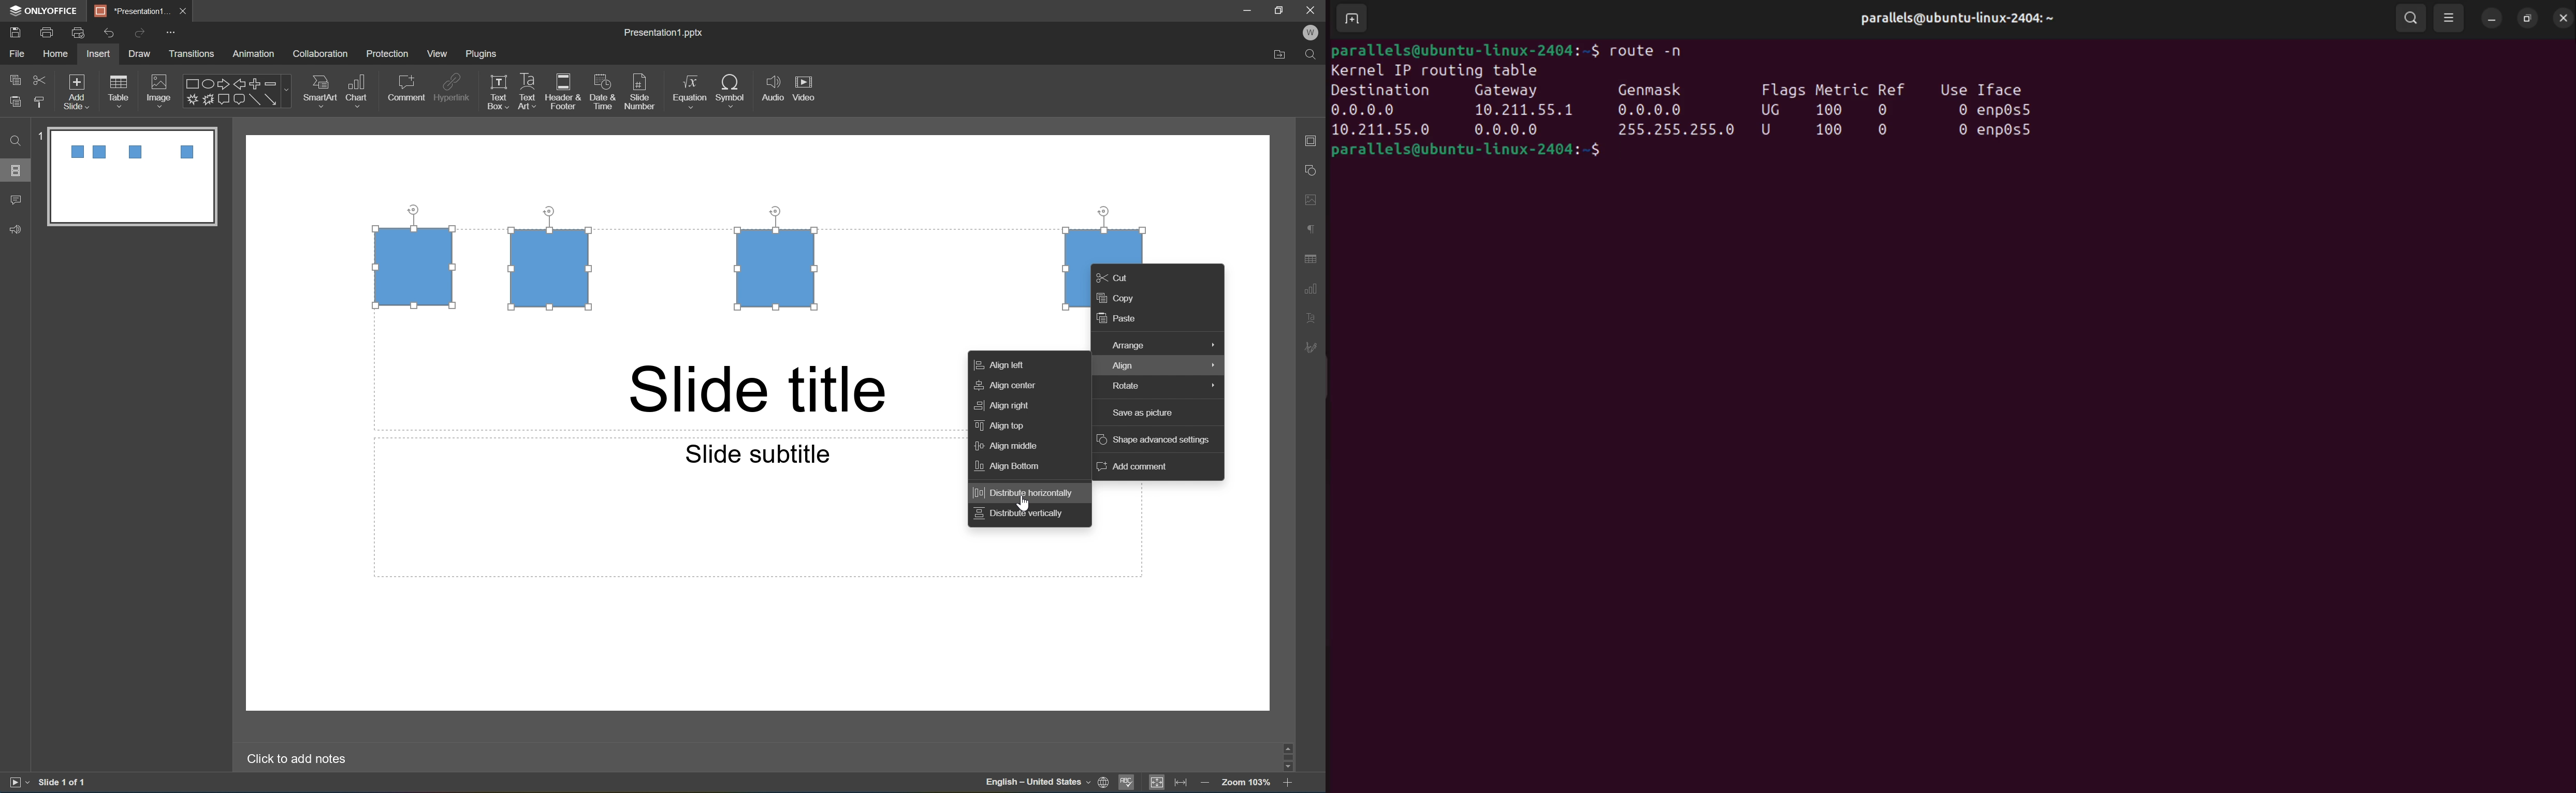 The image size is (2576, 812). Describe the element at coordinates (435, 53) in the screenshot. I see `view` at that location.